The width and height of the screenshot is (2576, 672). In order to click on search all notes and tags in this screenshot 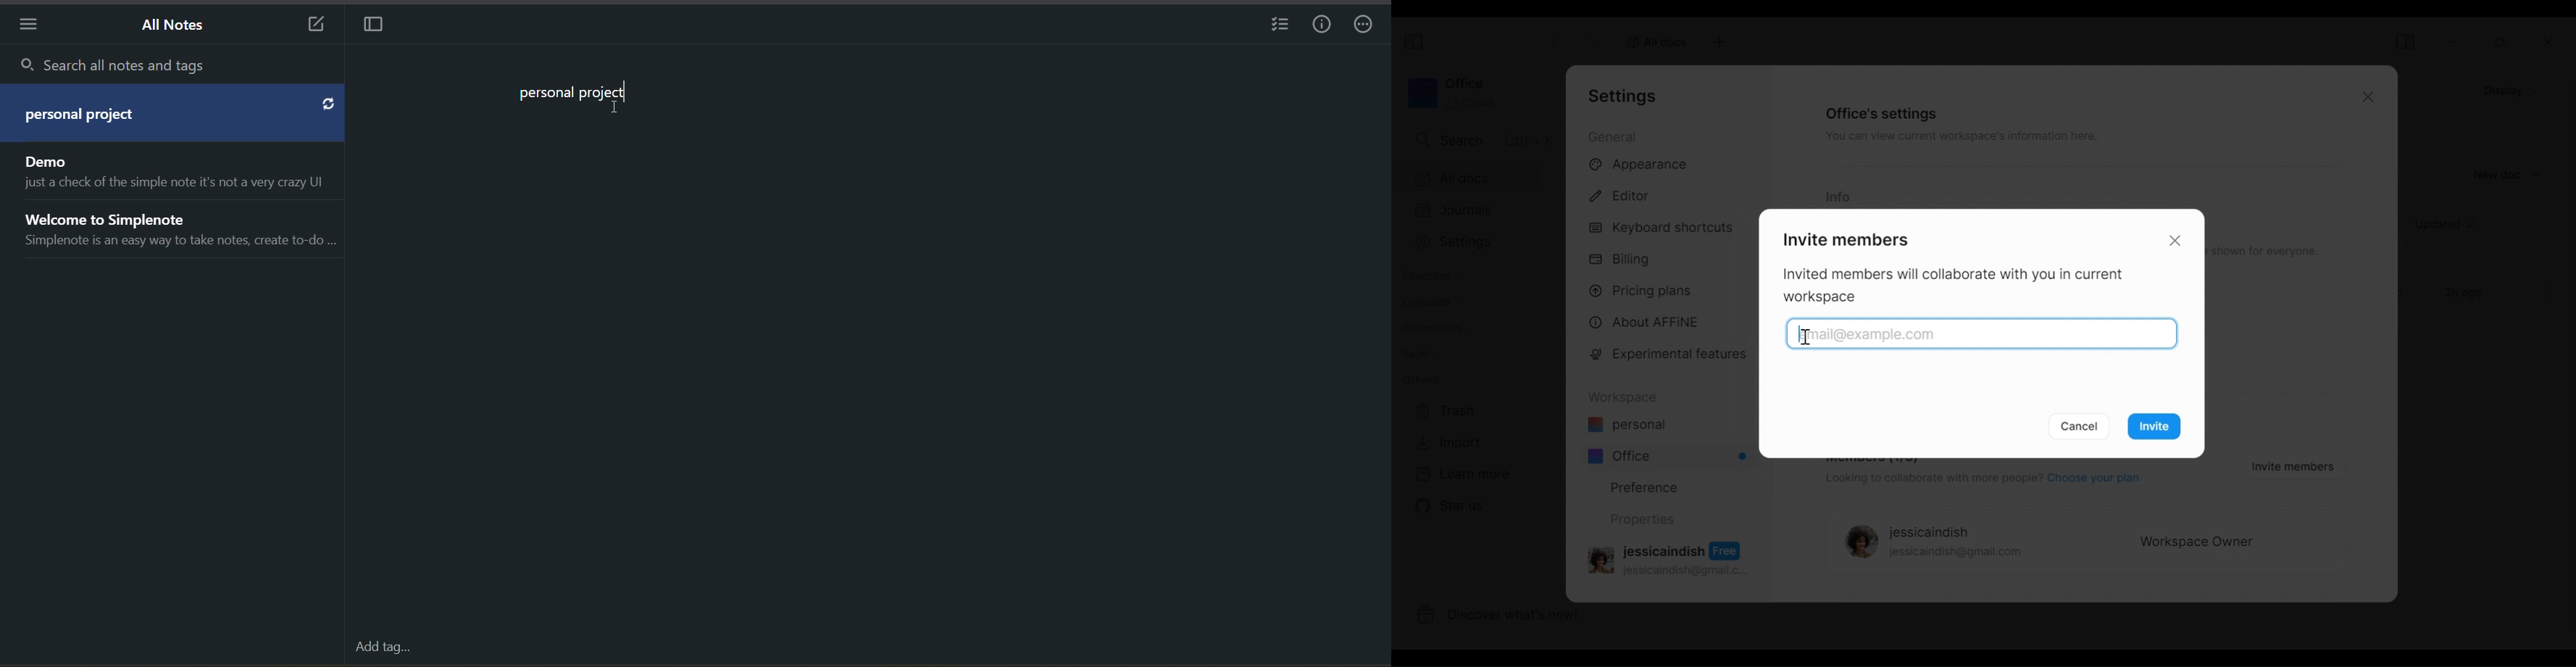, I will do `click(178, 66)`.